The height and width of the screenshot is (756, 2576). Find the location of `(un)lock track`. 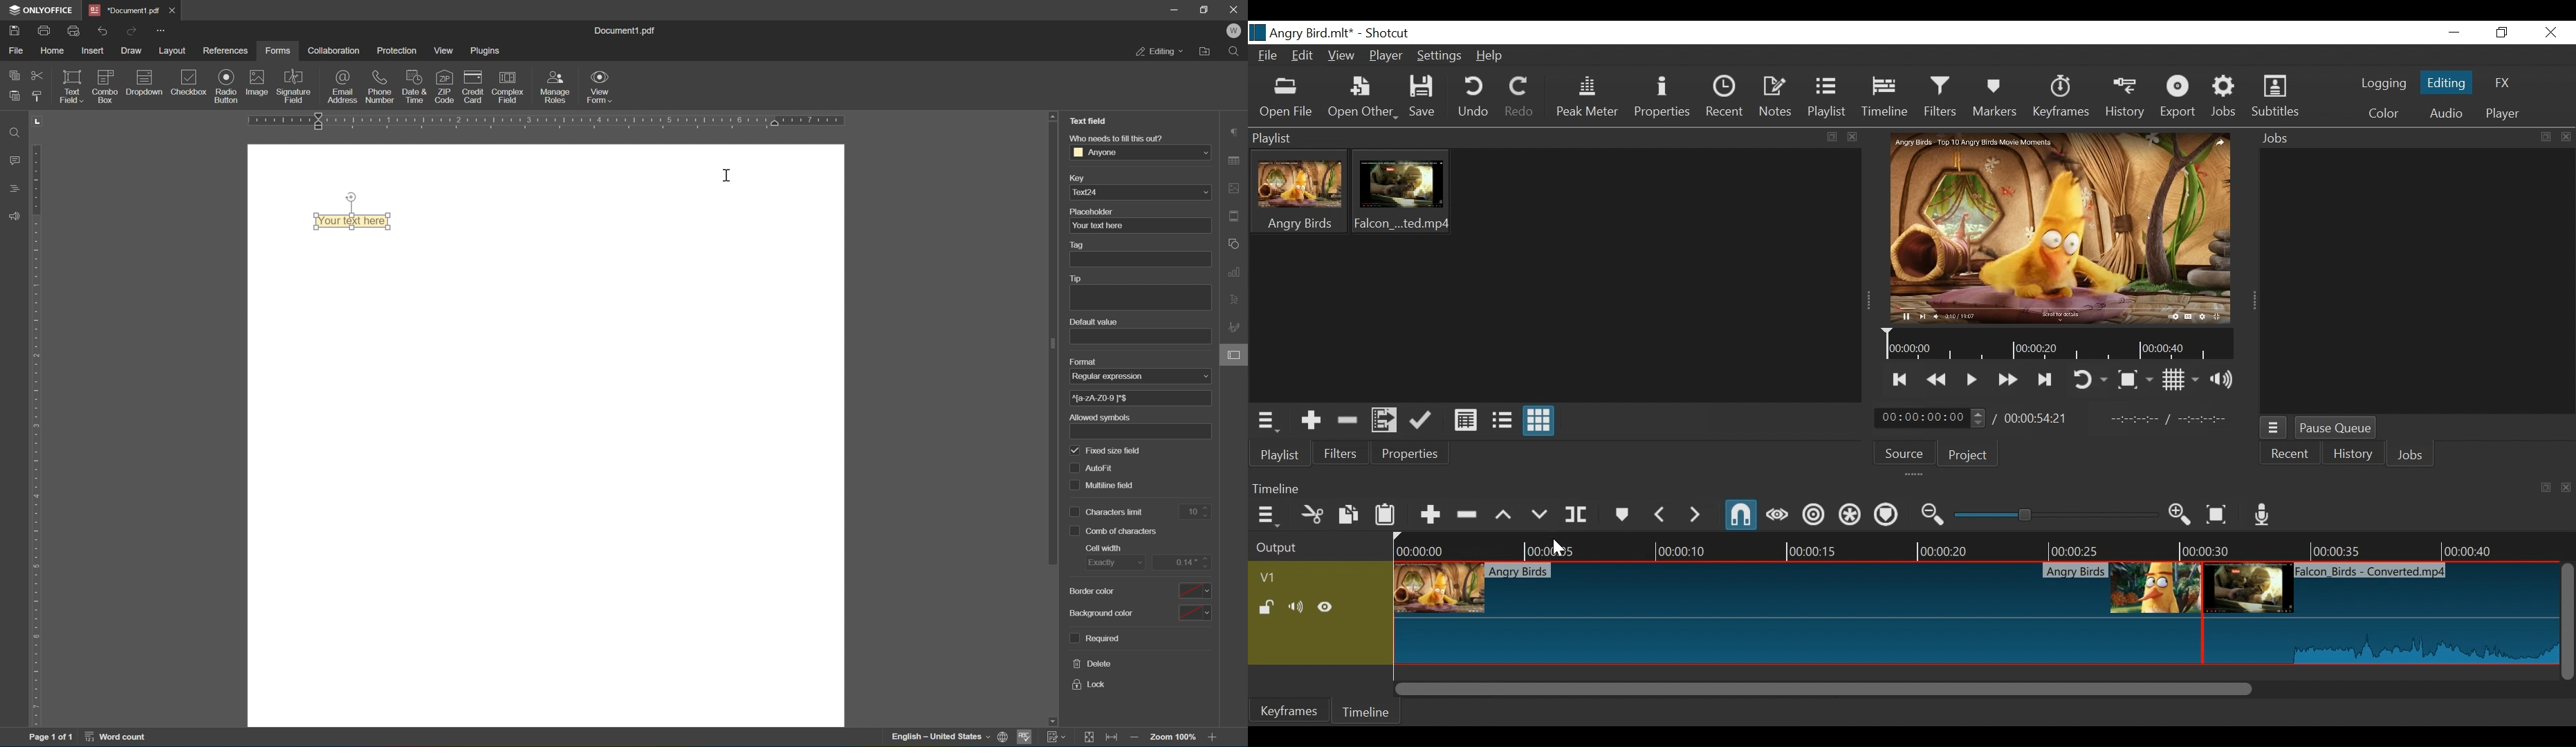

(un)lock track is located at coordinates (1265, 607).